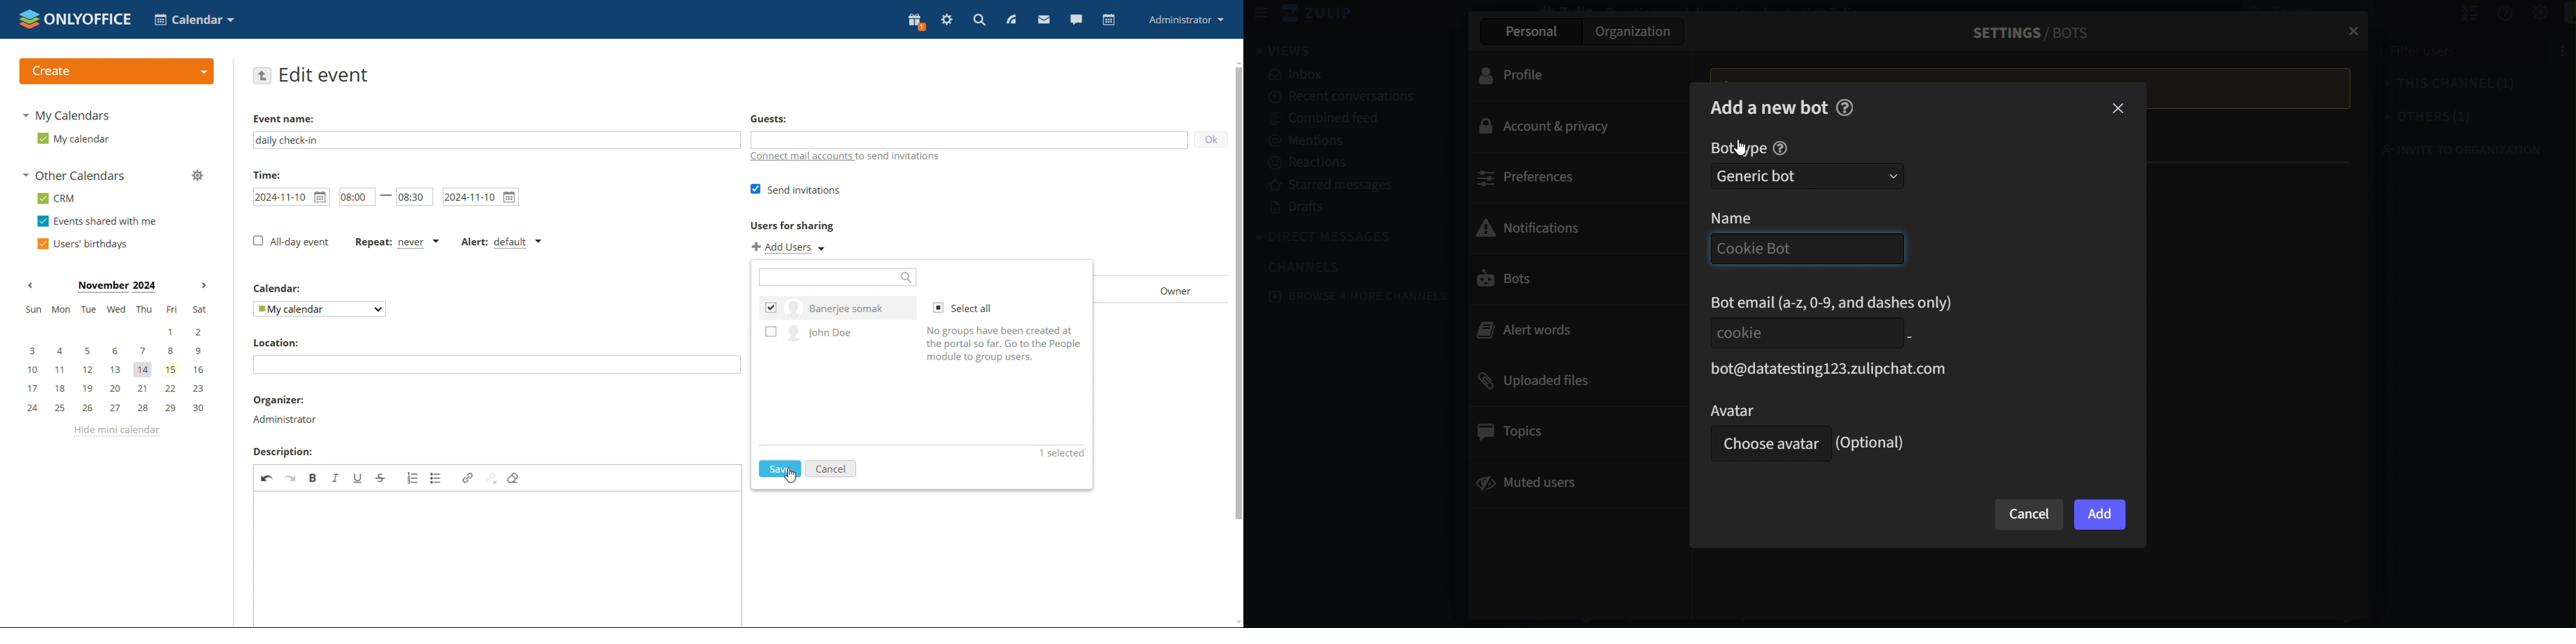 Image resolution: width=2576 pixels, height=644 pixels. Describe the element at coordinates (1314, 266) in the screenshot. I see `channels` at that location.